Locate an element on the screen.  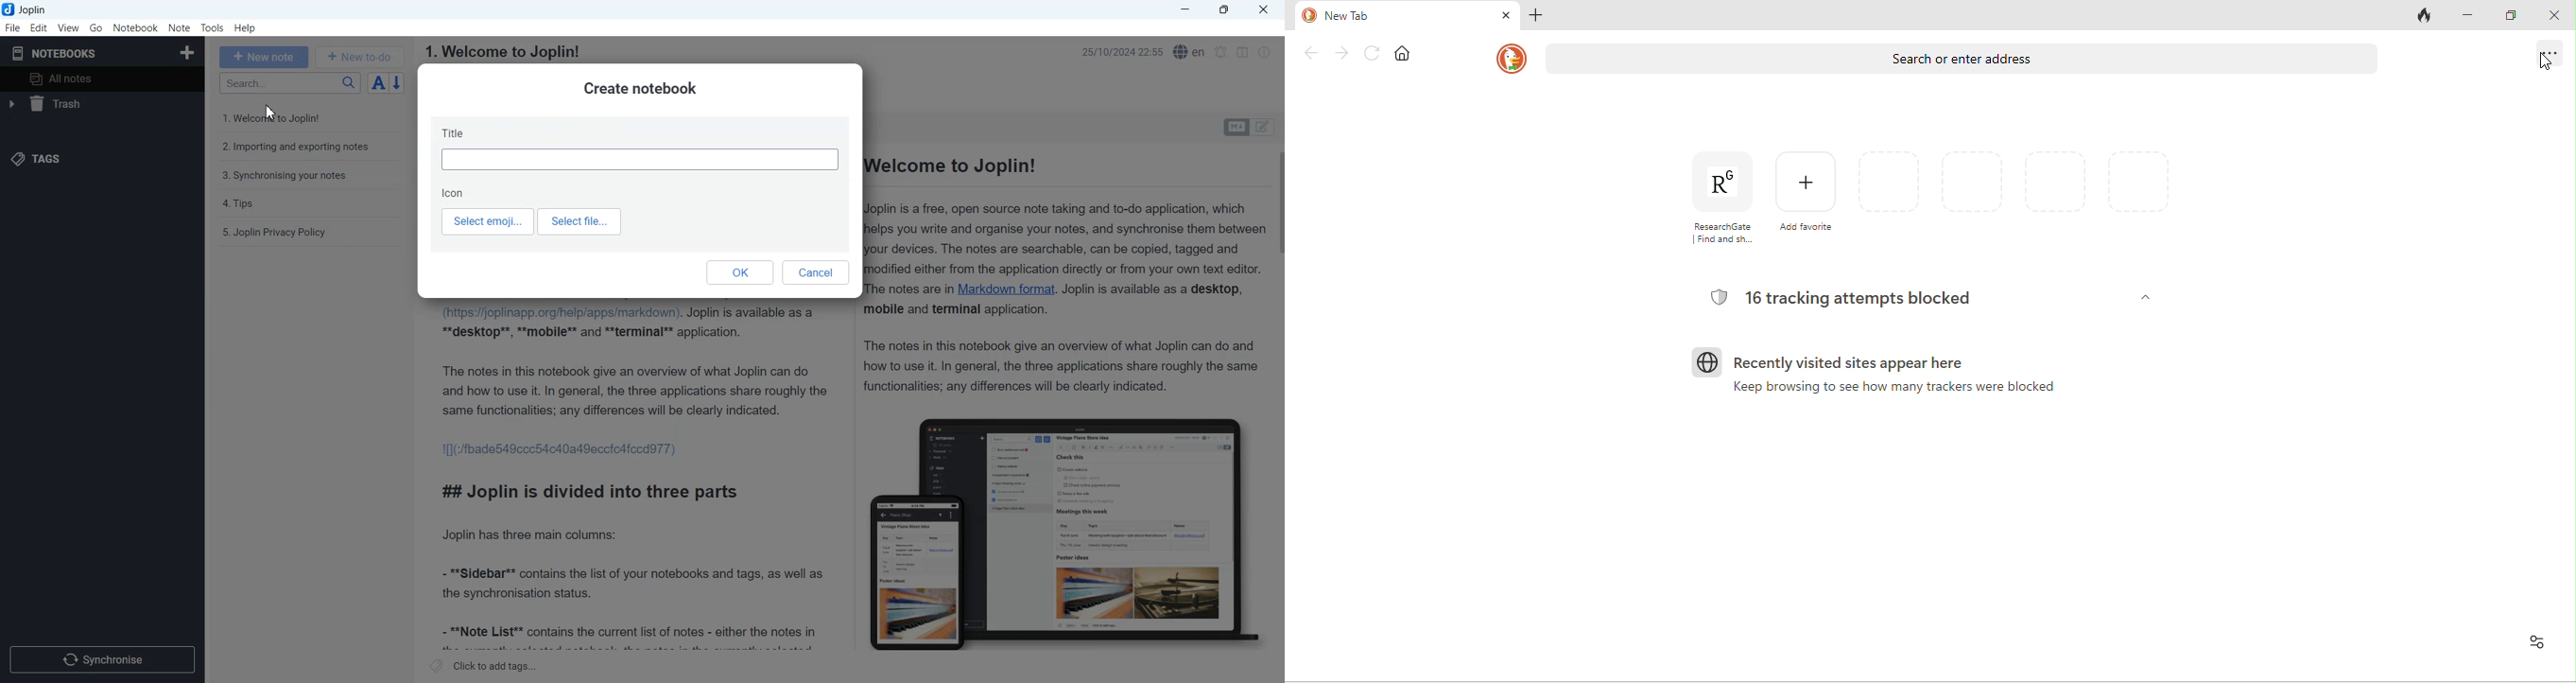
Spell checker is located at coordinates (1190, 52).